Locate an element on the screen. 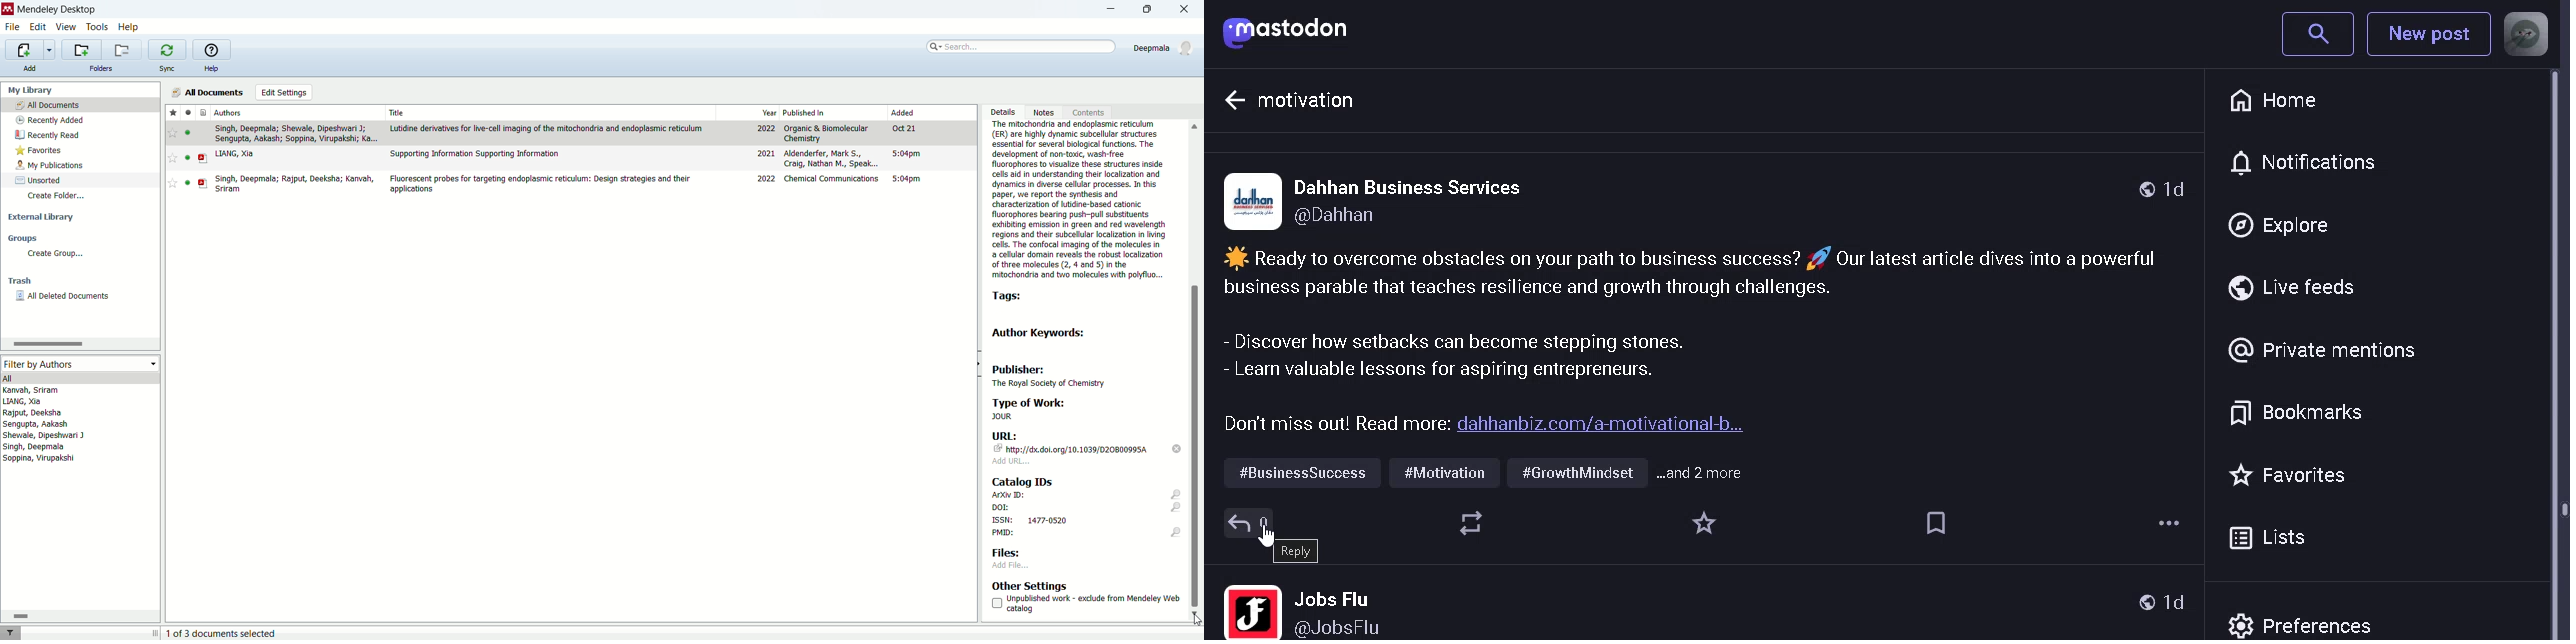 Image resolution: width=2576 pixels, height=644 pixels. notification is located at coordinates (2318, 162).